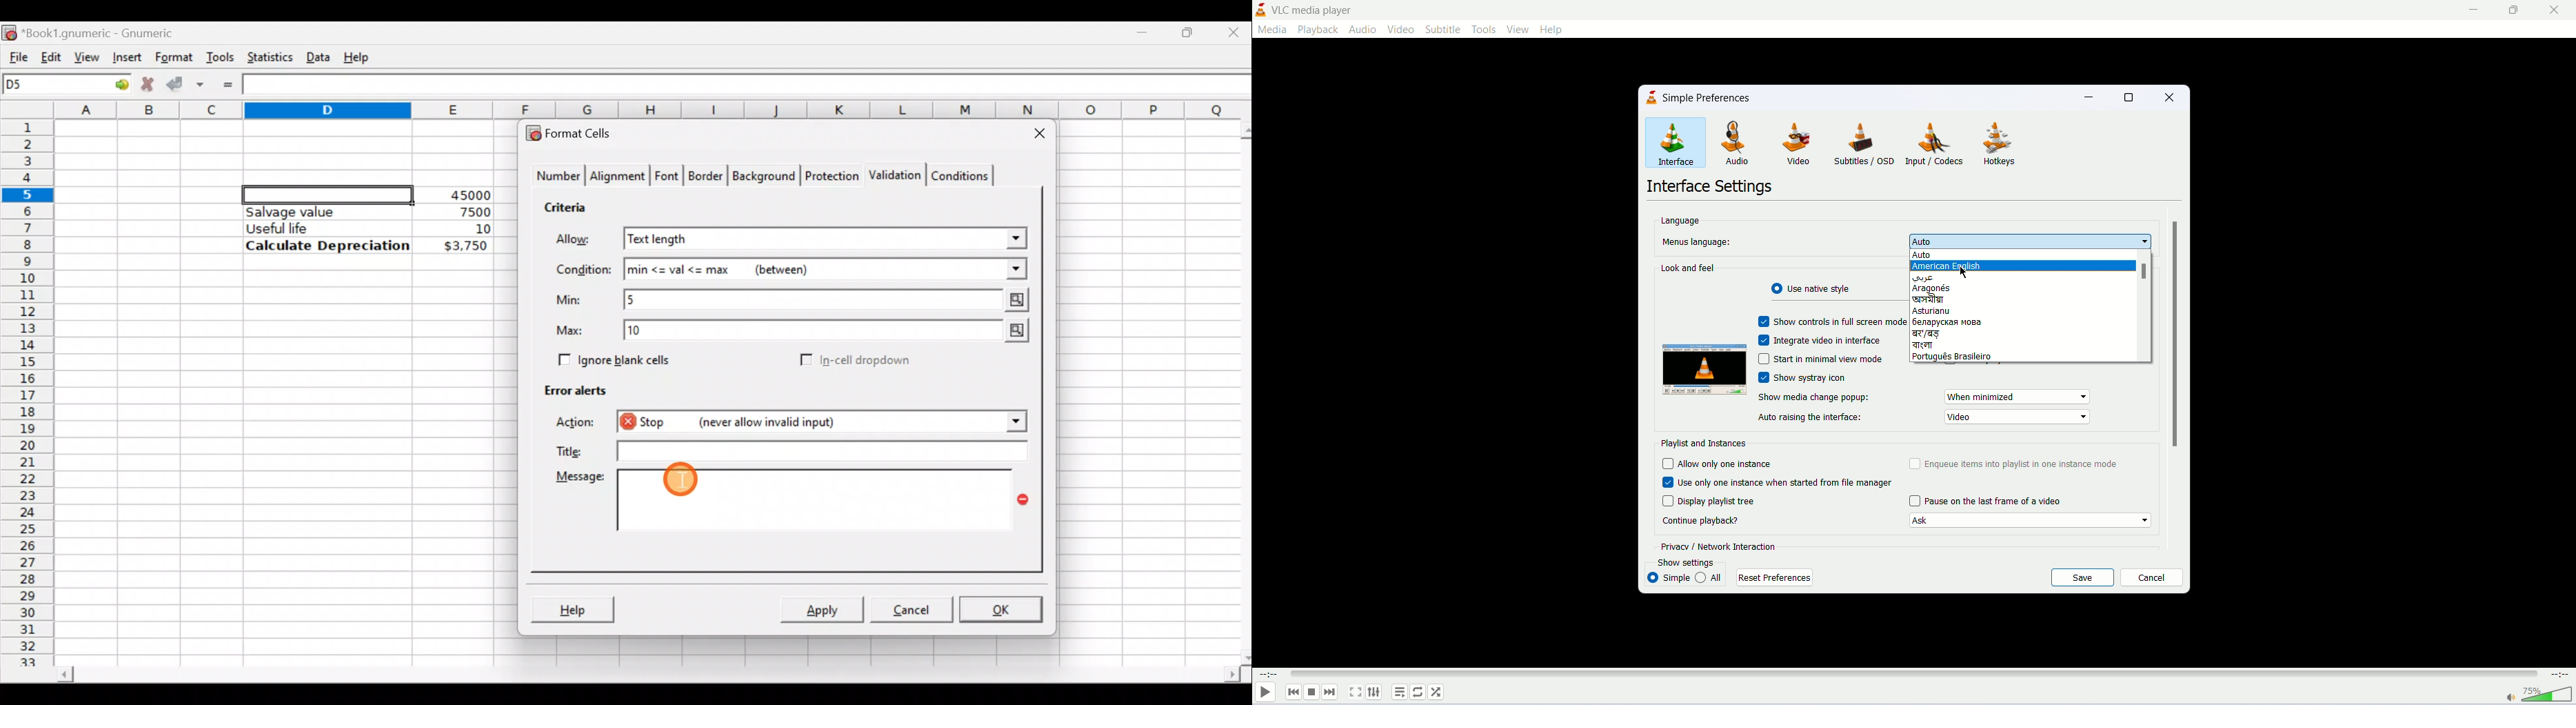  What do you see at coordinates (1400, 30) in the screenshot?
I see `video` at bounding box center [1400, 30].